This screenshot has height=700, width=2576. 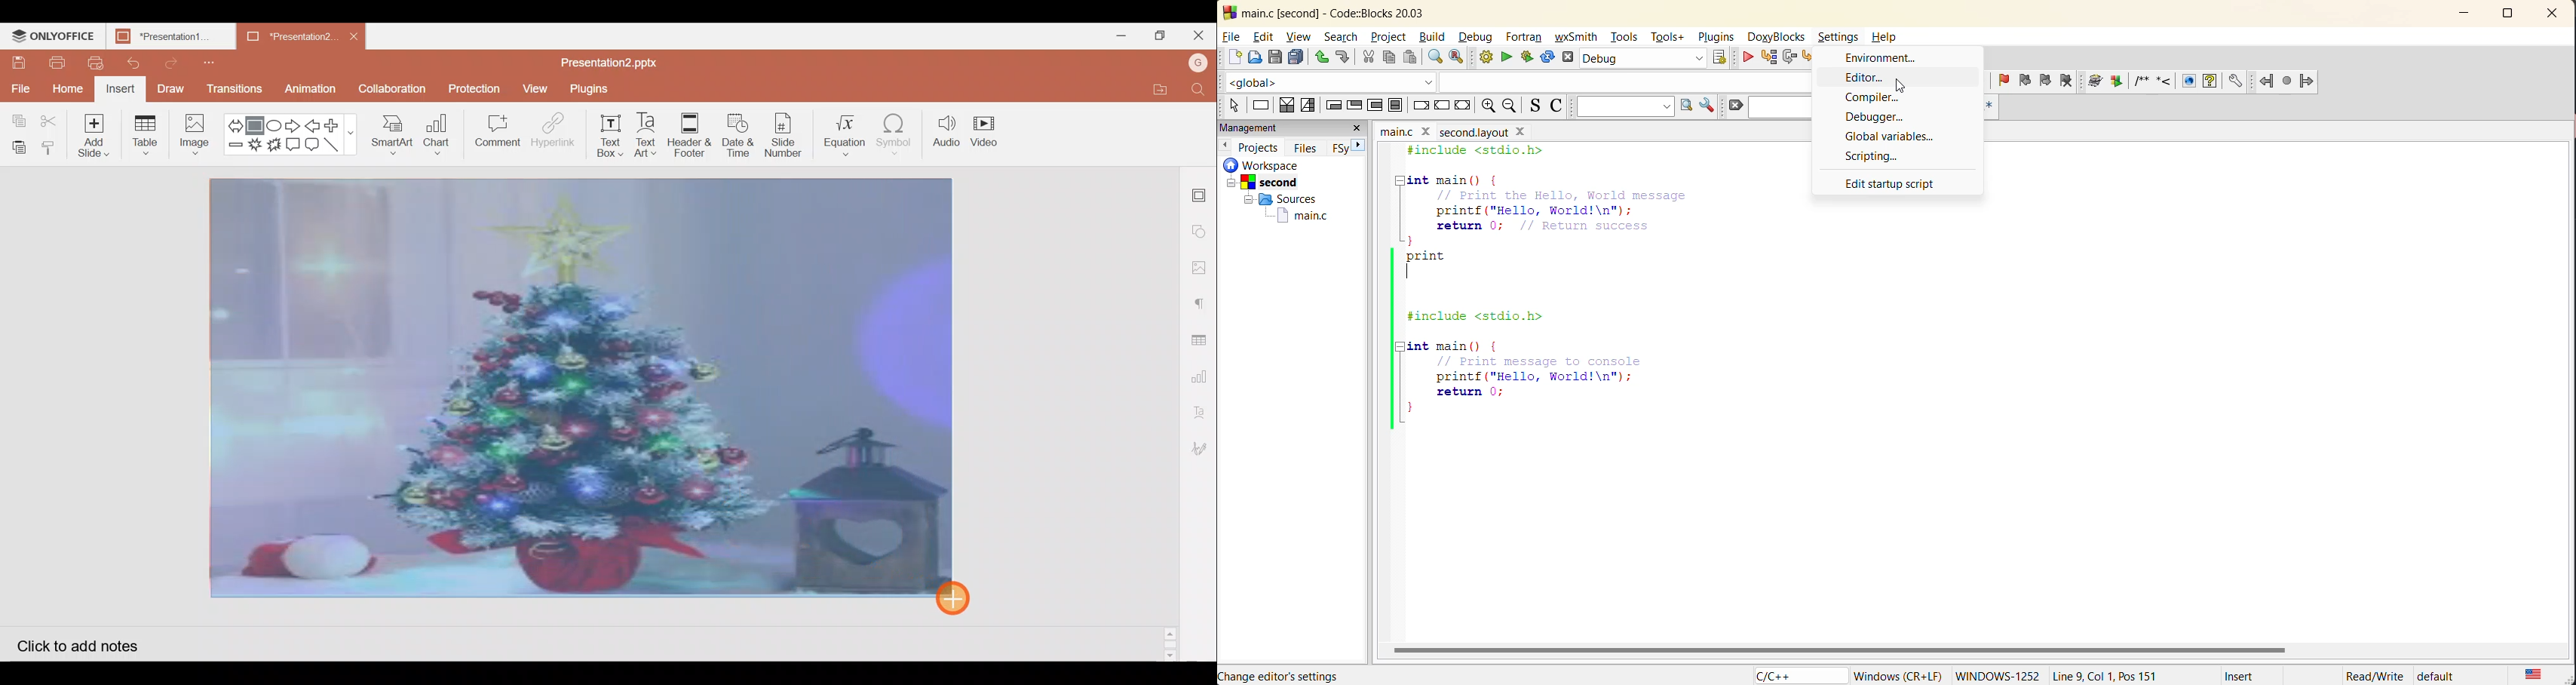 I want to click on Chart settings, so click(x=1203, y=372).